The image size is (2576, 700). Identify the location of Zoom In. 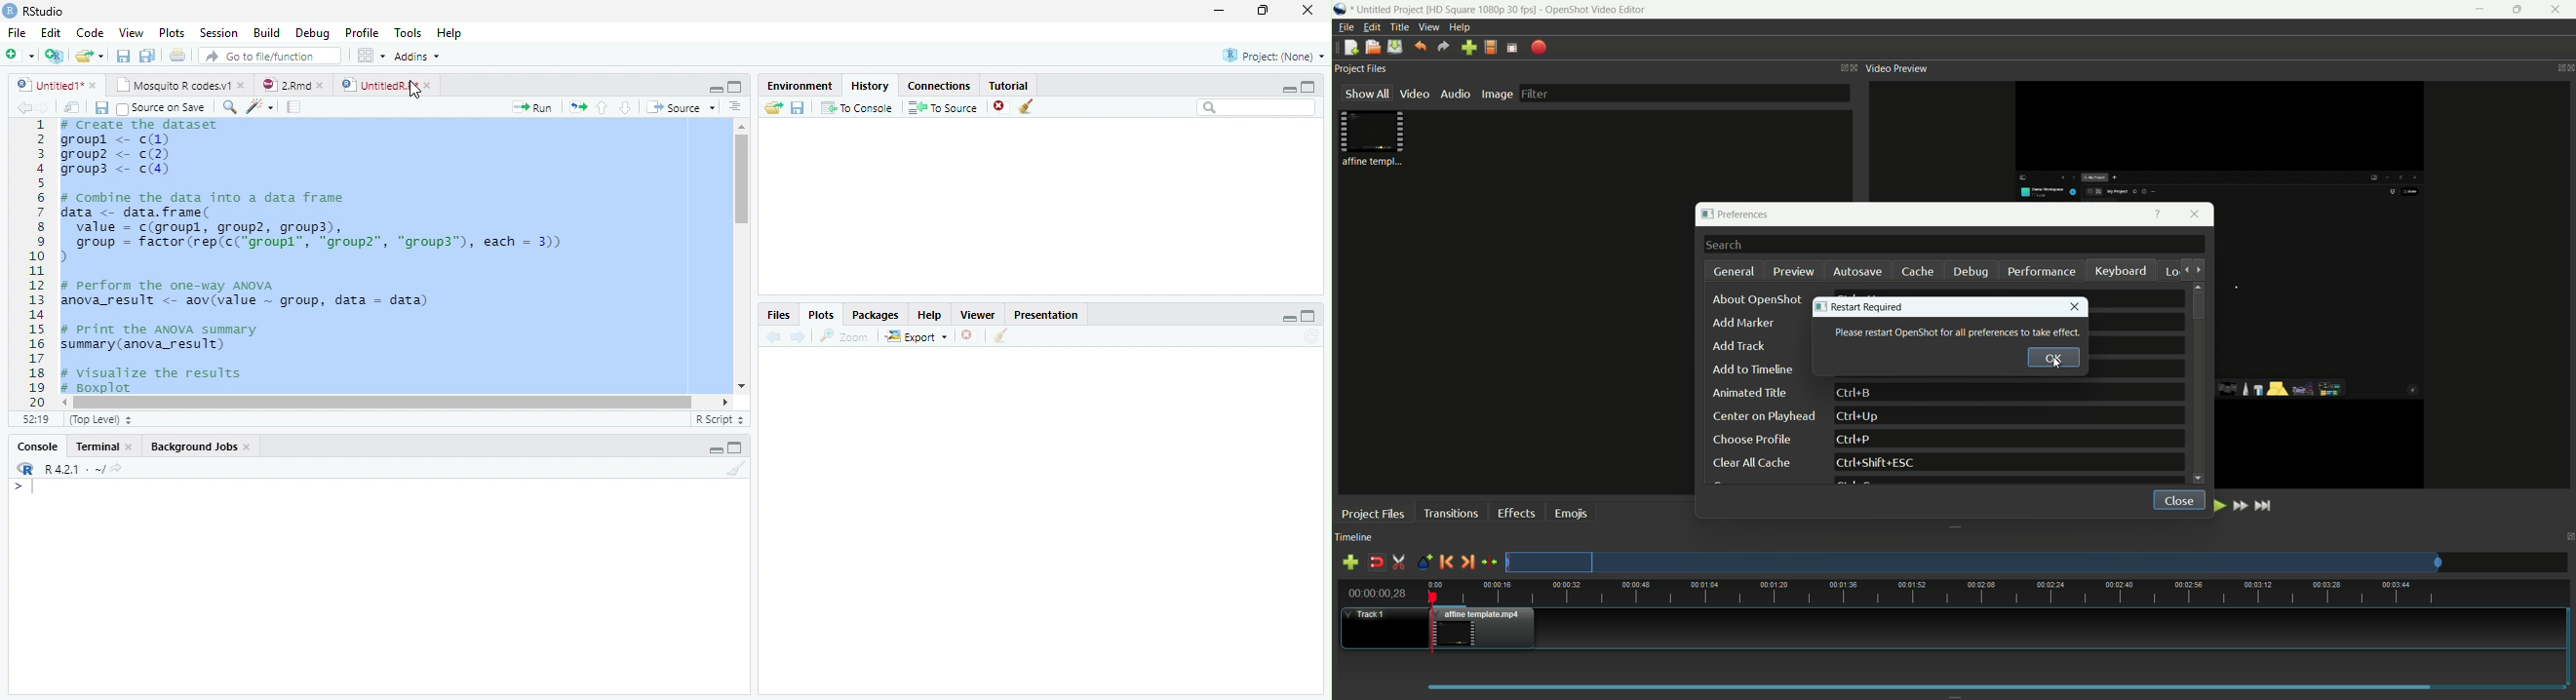
(228, 108).